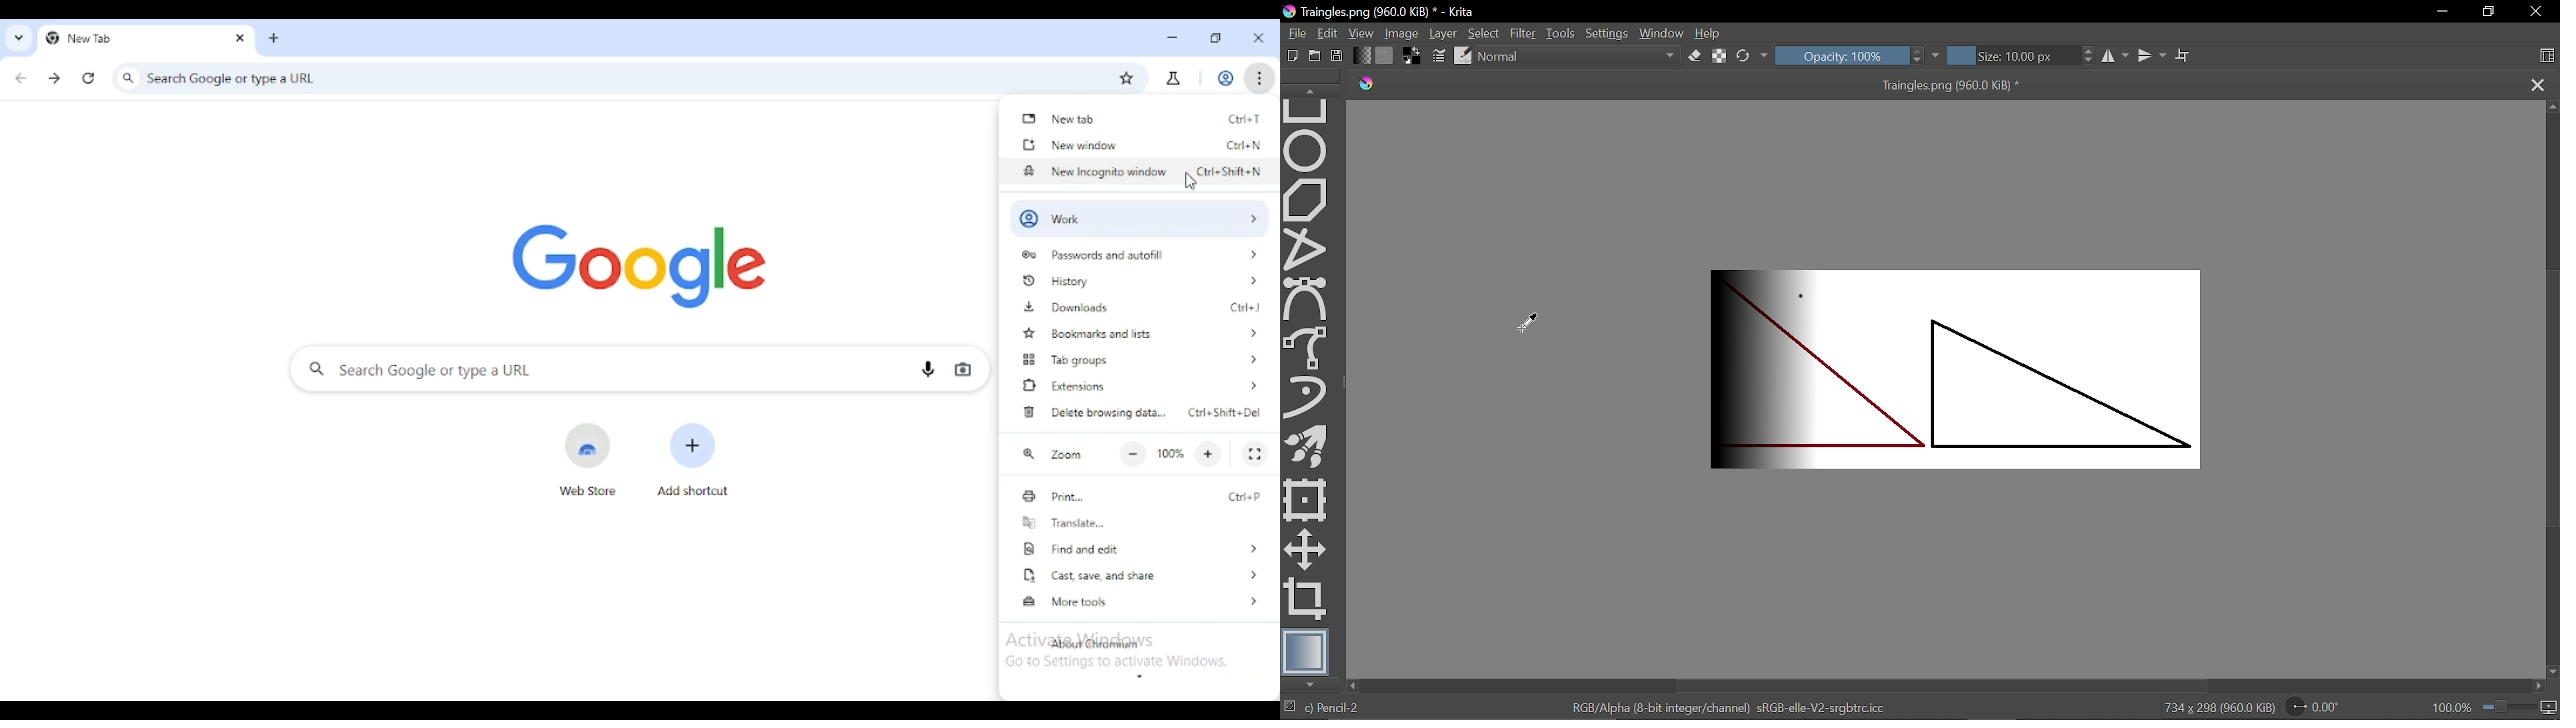 This screenshot has height=728, width=2576. Describe the element at coordinates (1307, 600) in the screenshot. I see `Crop tool` at that location.